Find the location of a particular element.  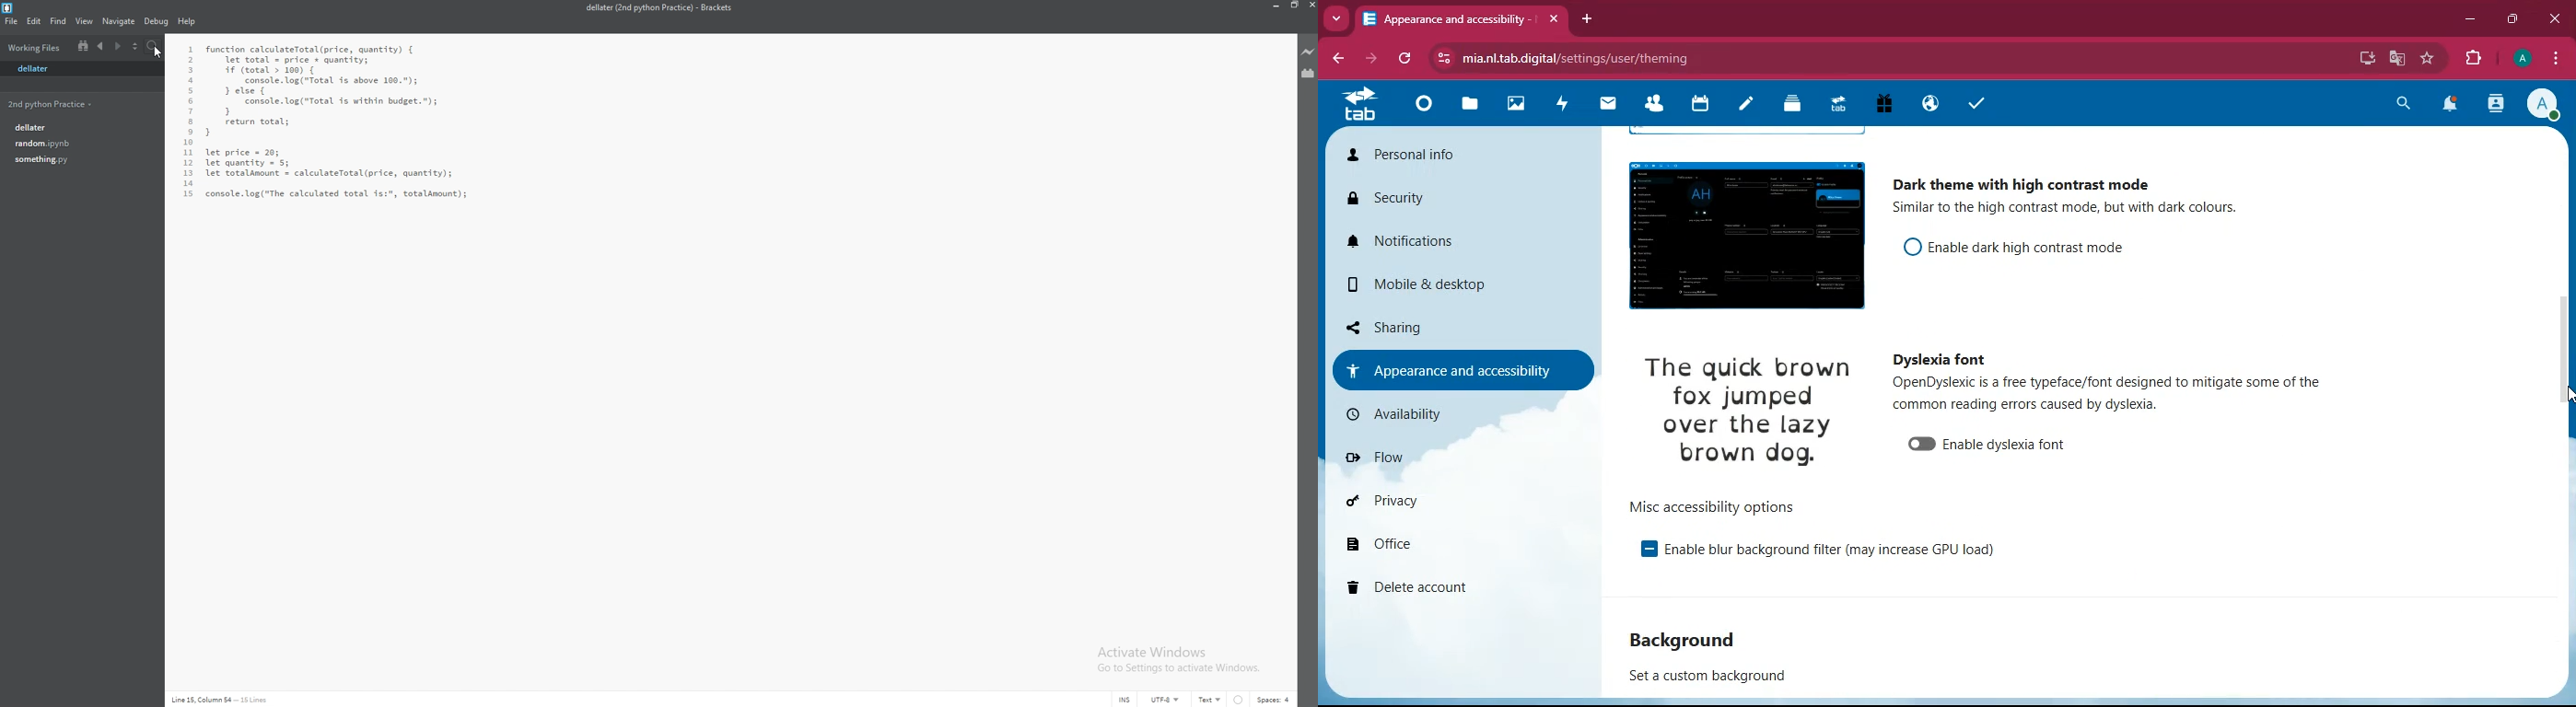

desktop is located at coordinates (2365, 60).